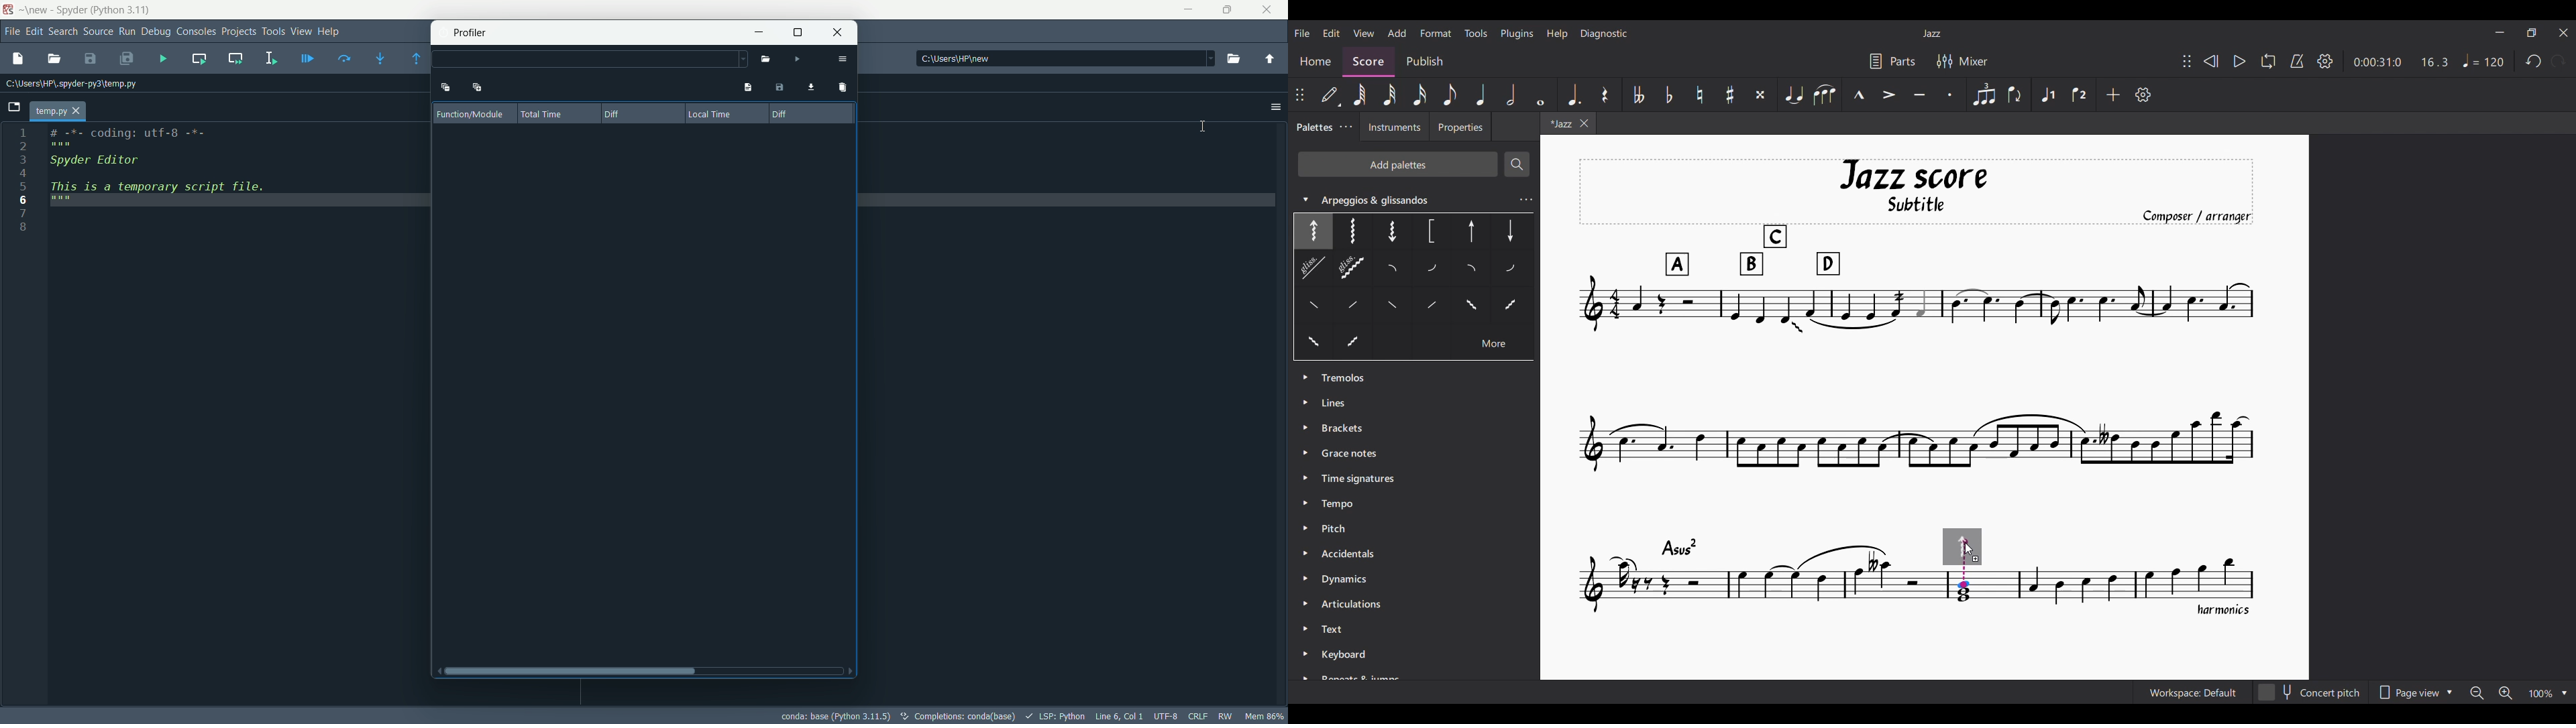 This screenshot has width=2576, height=728. I want to click on 3, so click(22, 158).